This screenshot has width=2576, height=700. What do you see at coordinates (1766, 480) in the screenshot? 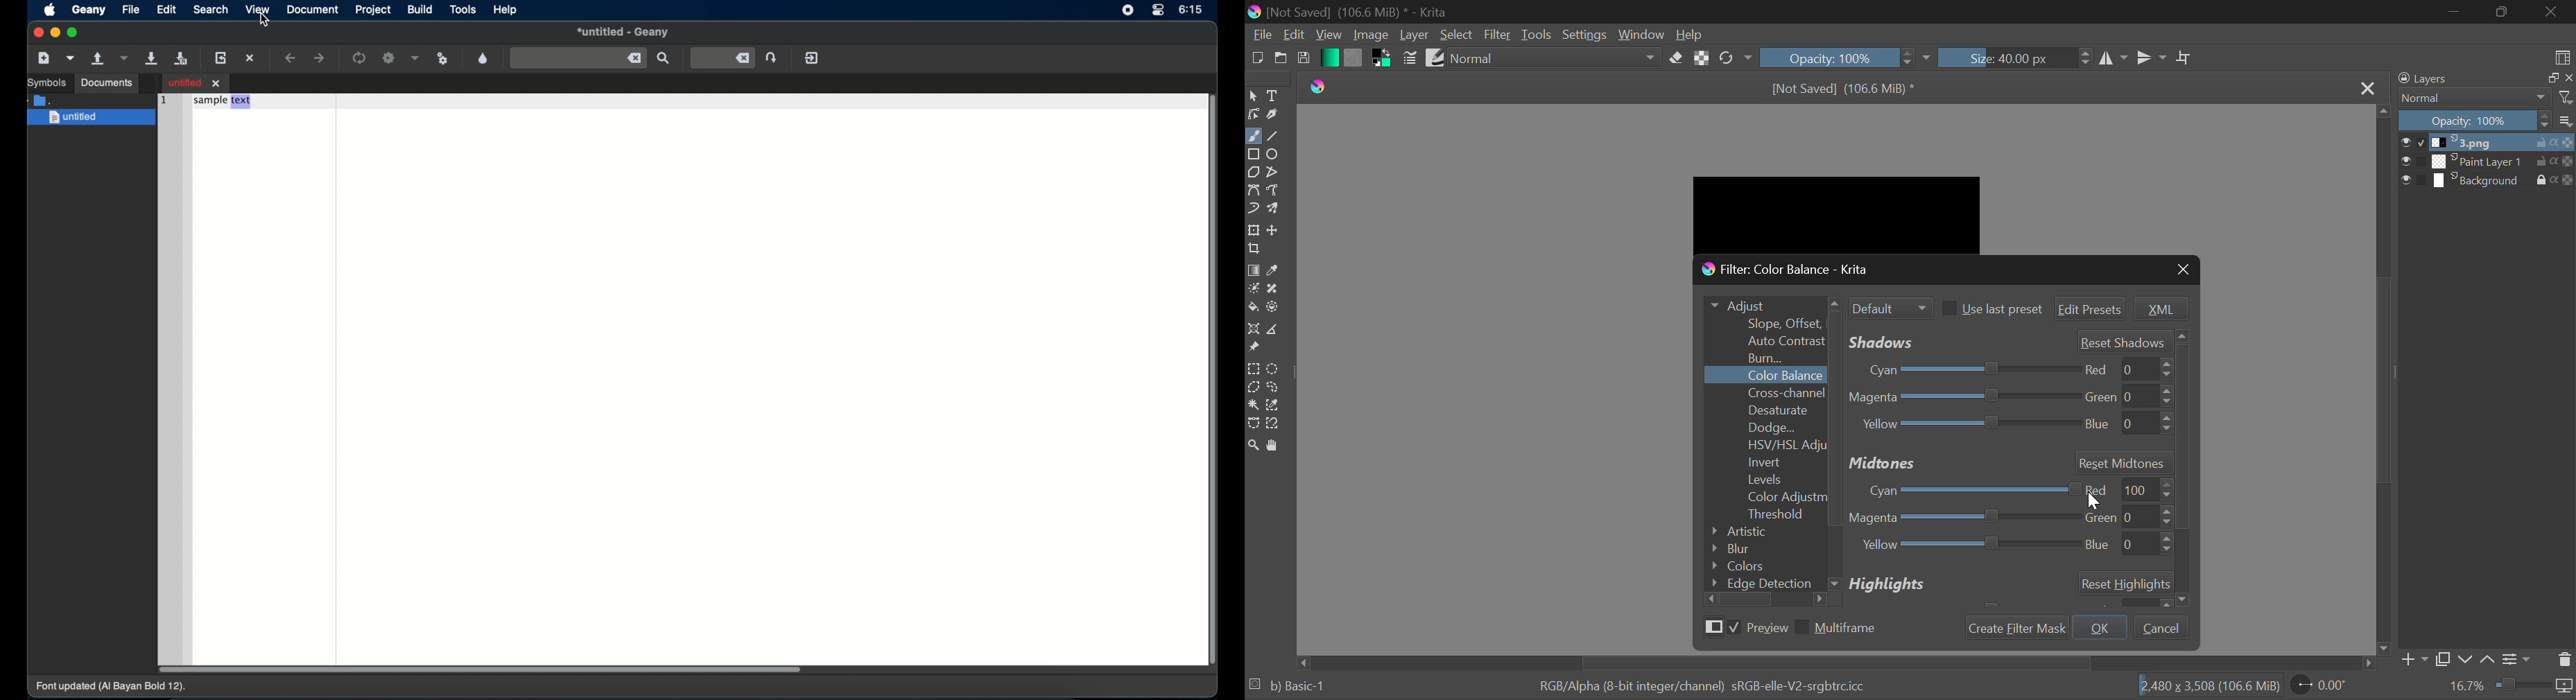
I see `Levels` at bounding box center [1766, 480].